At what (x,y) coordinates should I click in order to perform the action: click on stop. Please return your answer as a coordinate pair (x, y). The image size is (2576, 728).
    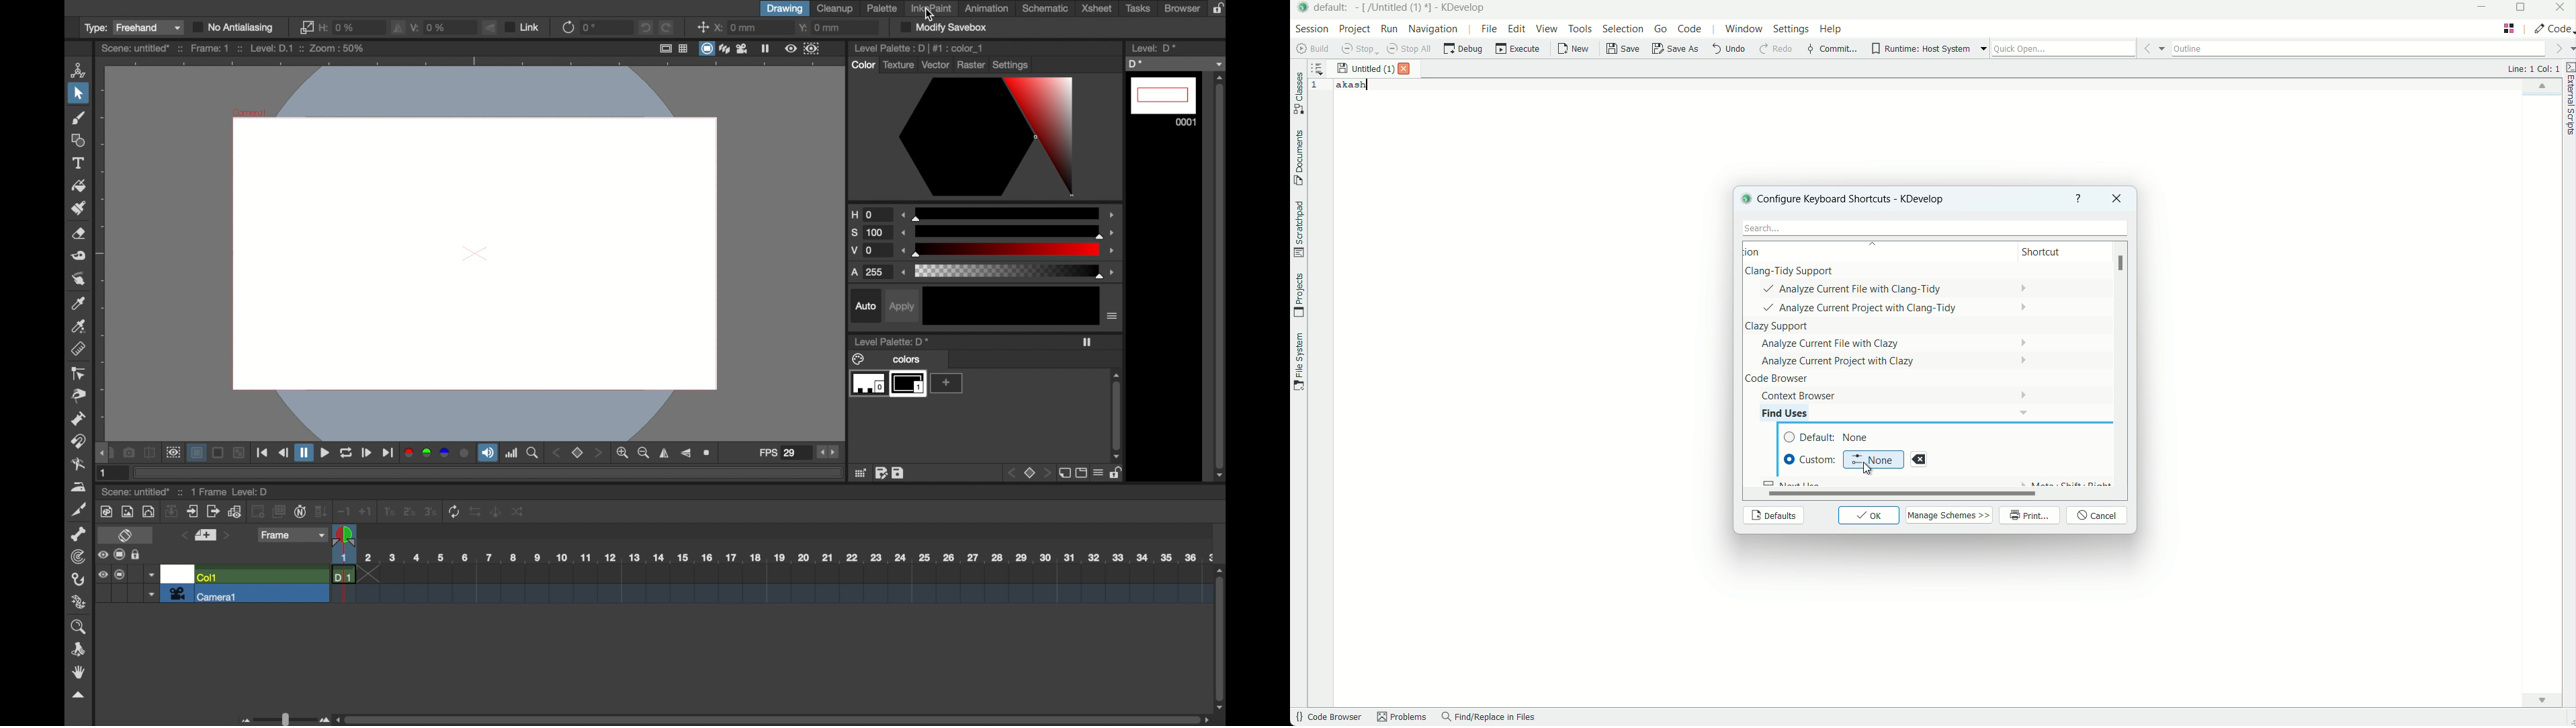
    Looking at the image, I should click on (1360, 49).